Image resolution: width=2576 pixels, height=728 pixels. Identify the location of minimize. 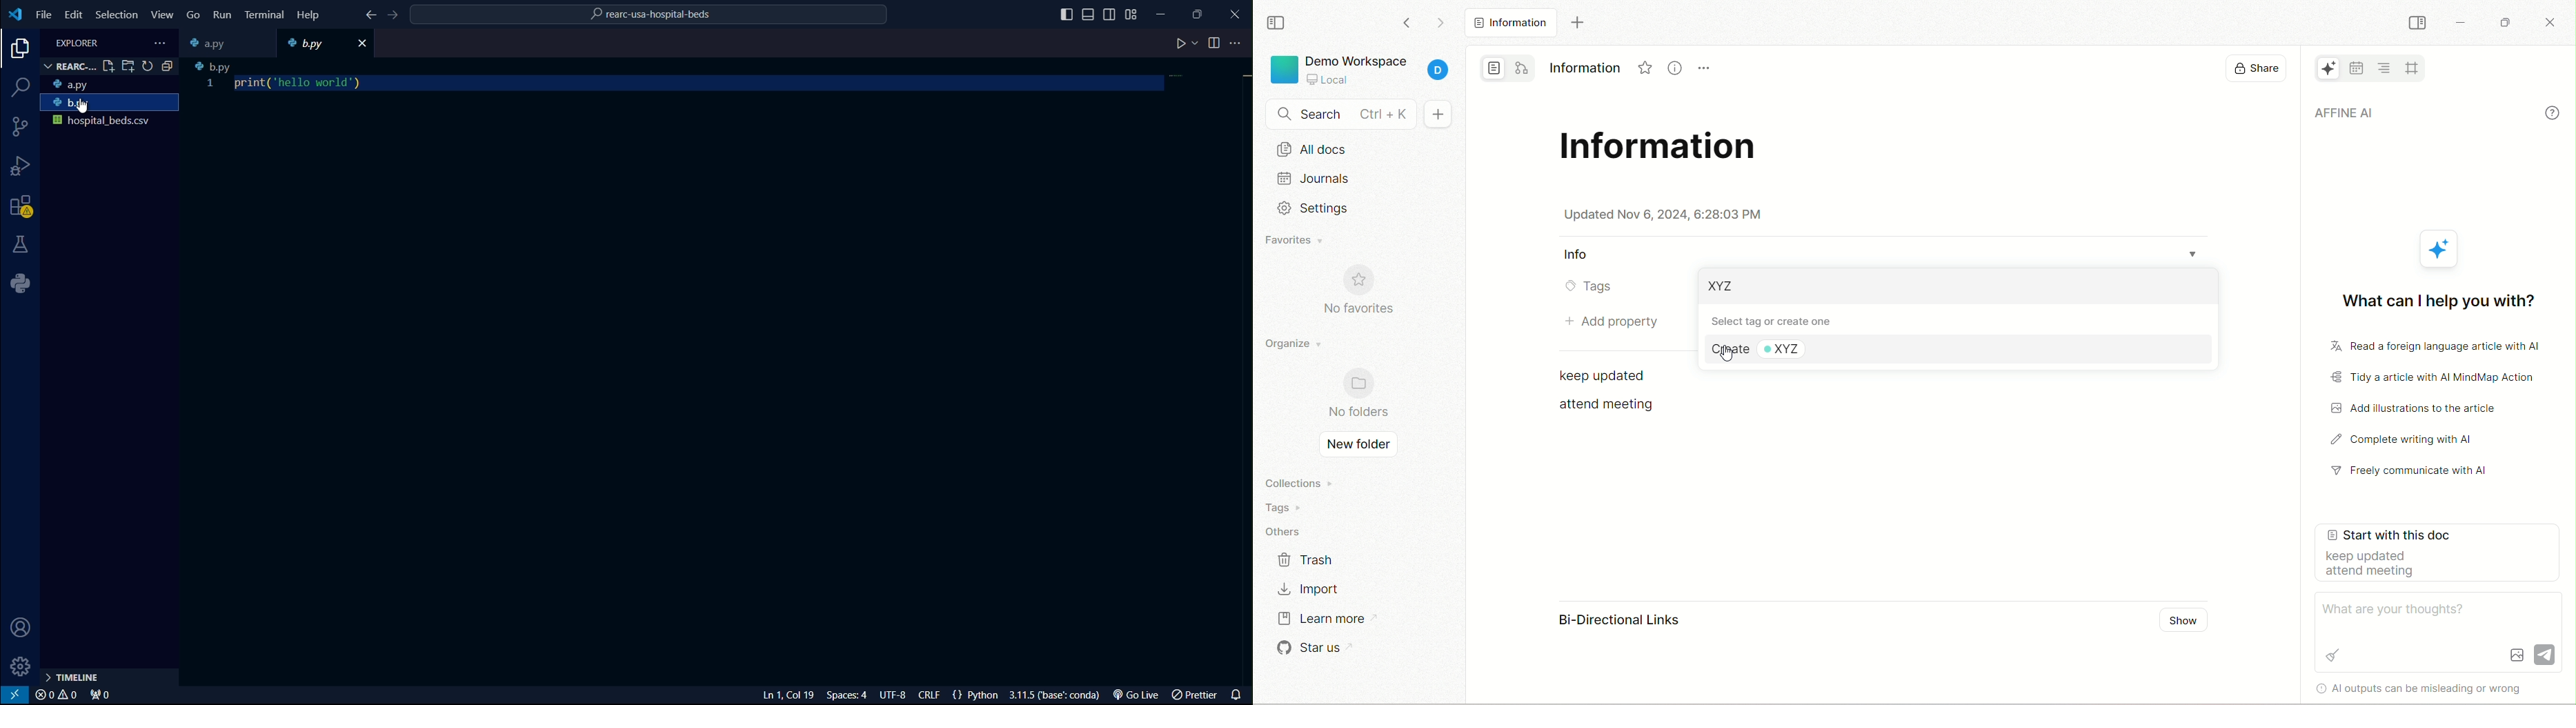
(2461, 23).